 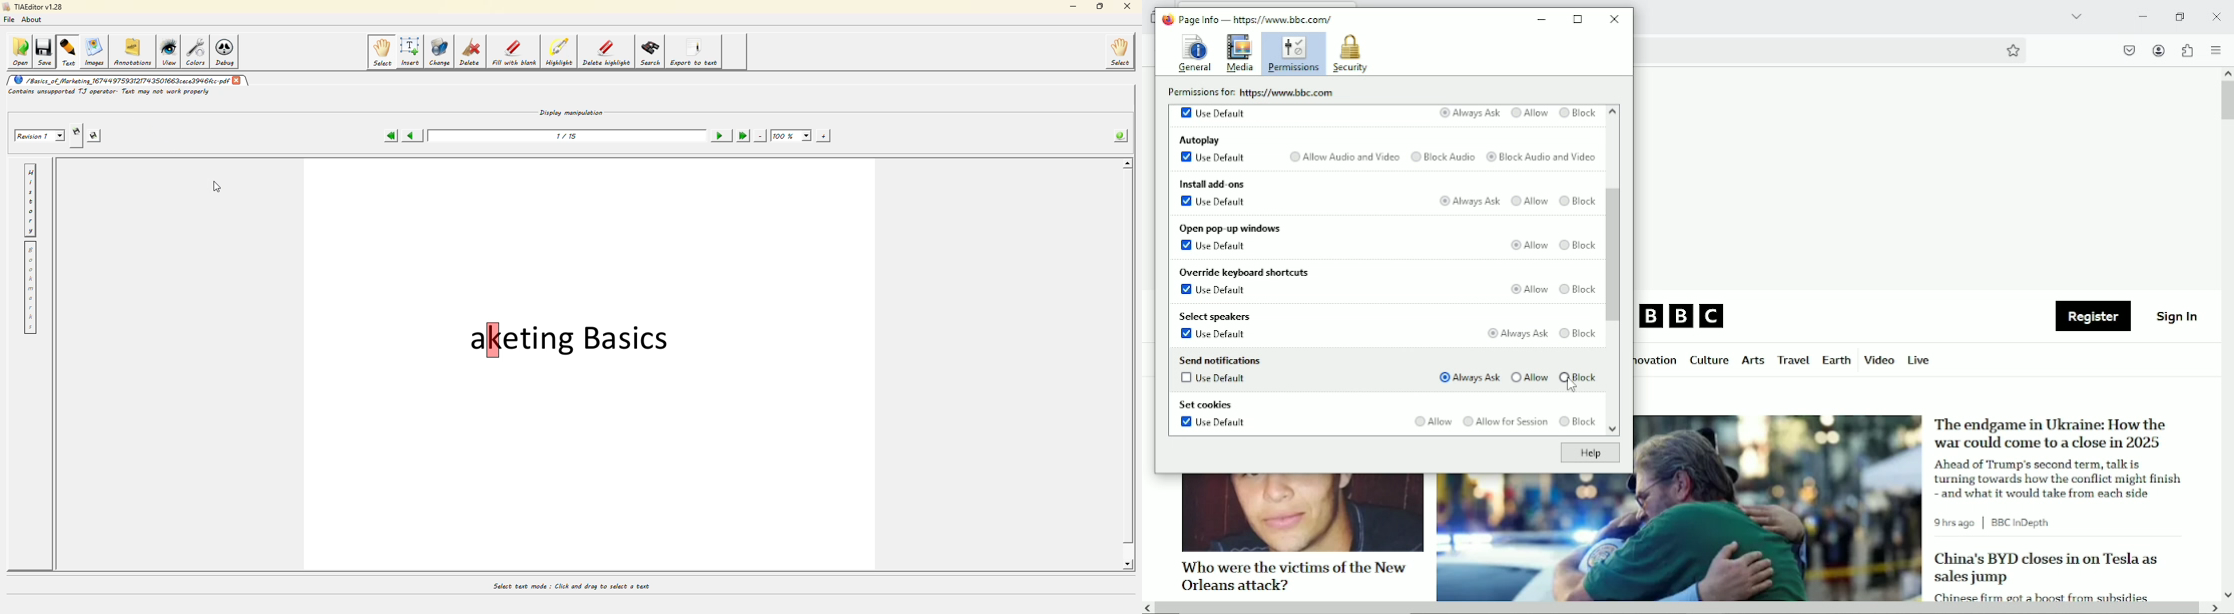 What do you see at coordinates (606, 52) in the screenshot?
I see `delete highlight` at bounding box center [606, 52].